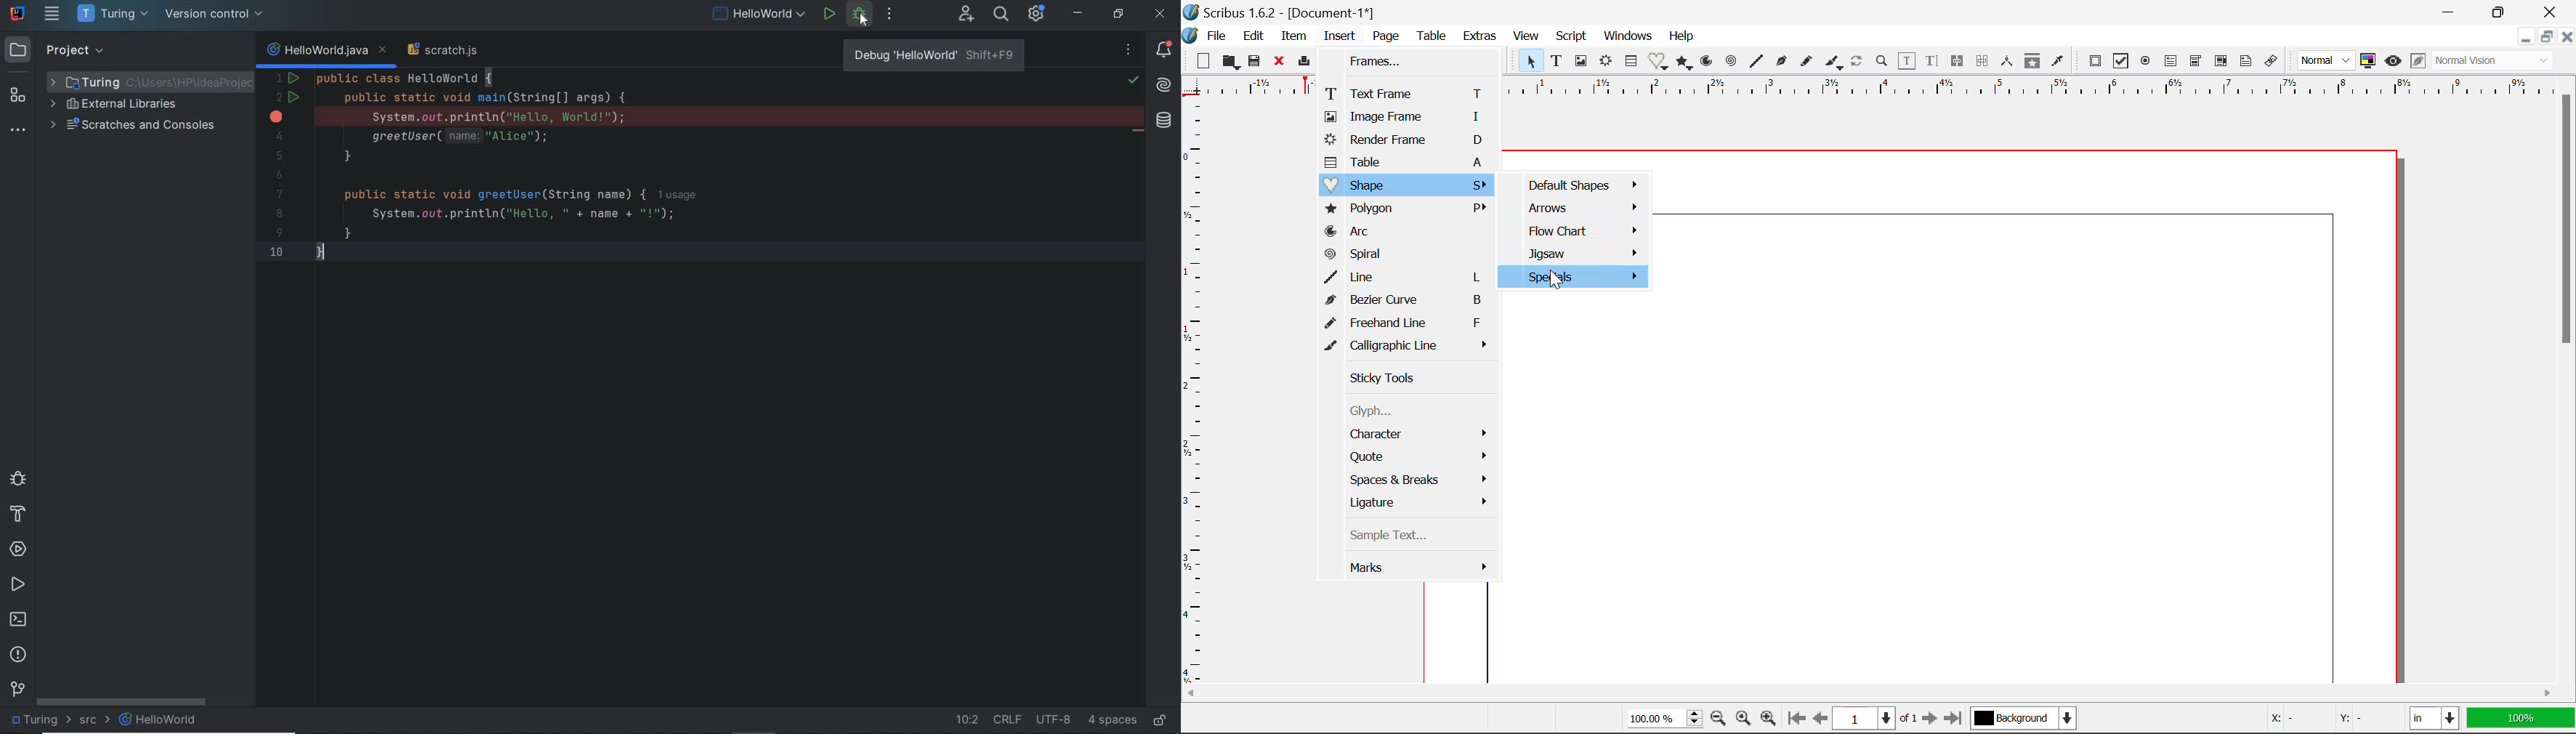  Describe the element at coordinates (2035, 62) in the screenshot. I see `Copy Item Properties` at that location.